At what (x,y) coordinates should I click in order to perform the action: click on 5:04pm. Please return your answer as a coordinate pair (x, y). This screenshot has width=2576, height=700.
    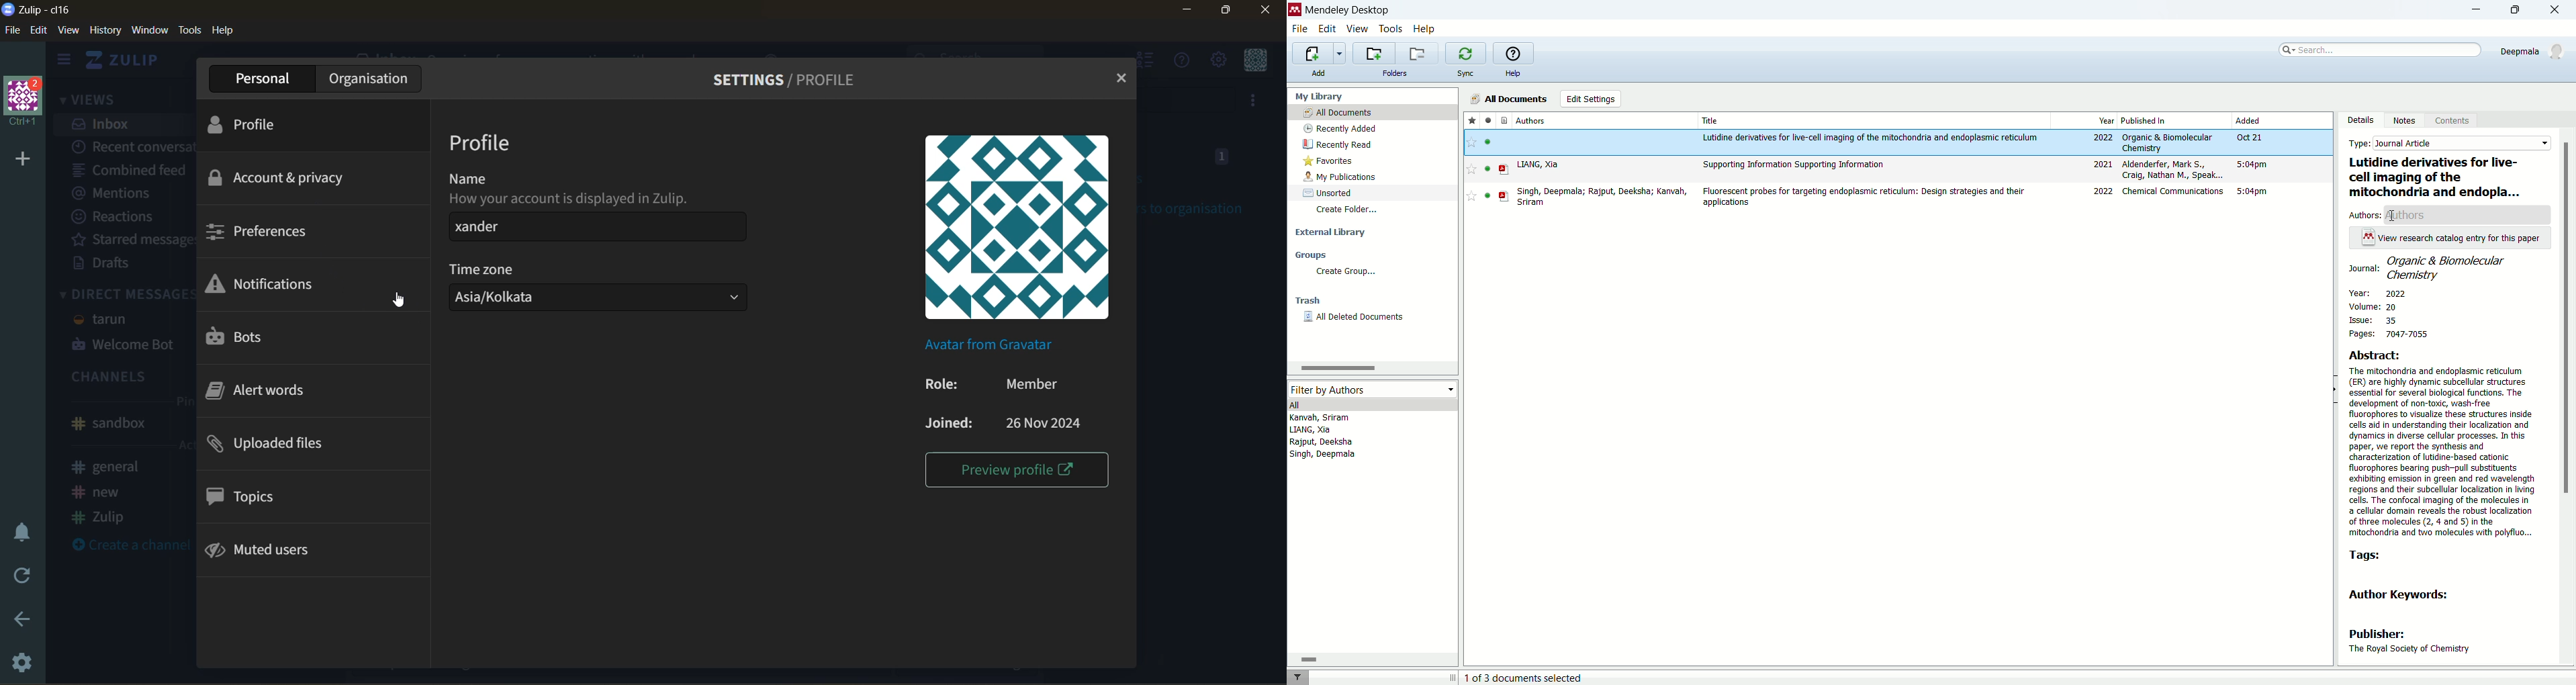
    Looking at the image, I should click on (2254, 166).